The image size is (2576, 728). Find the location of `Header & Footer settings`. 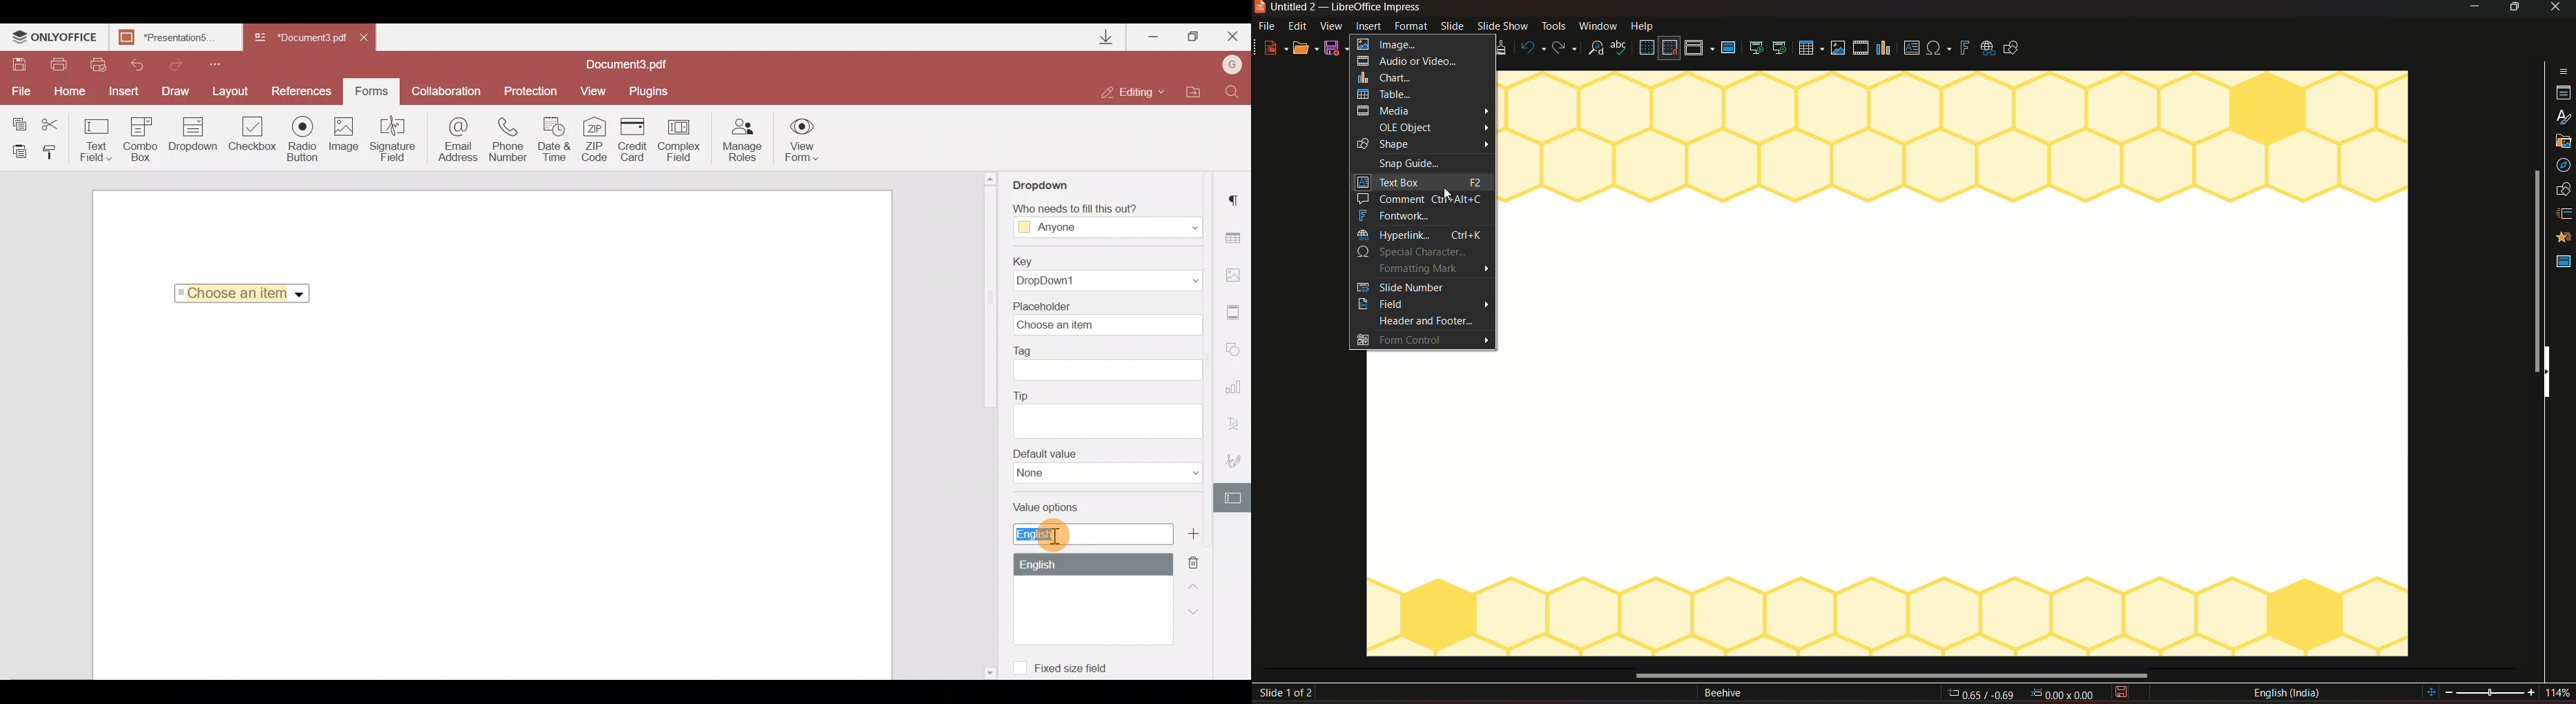

Header & Footer settings is located at coordinates (1236, 315).